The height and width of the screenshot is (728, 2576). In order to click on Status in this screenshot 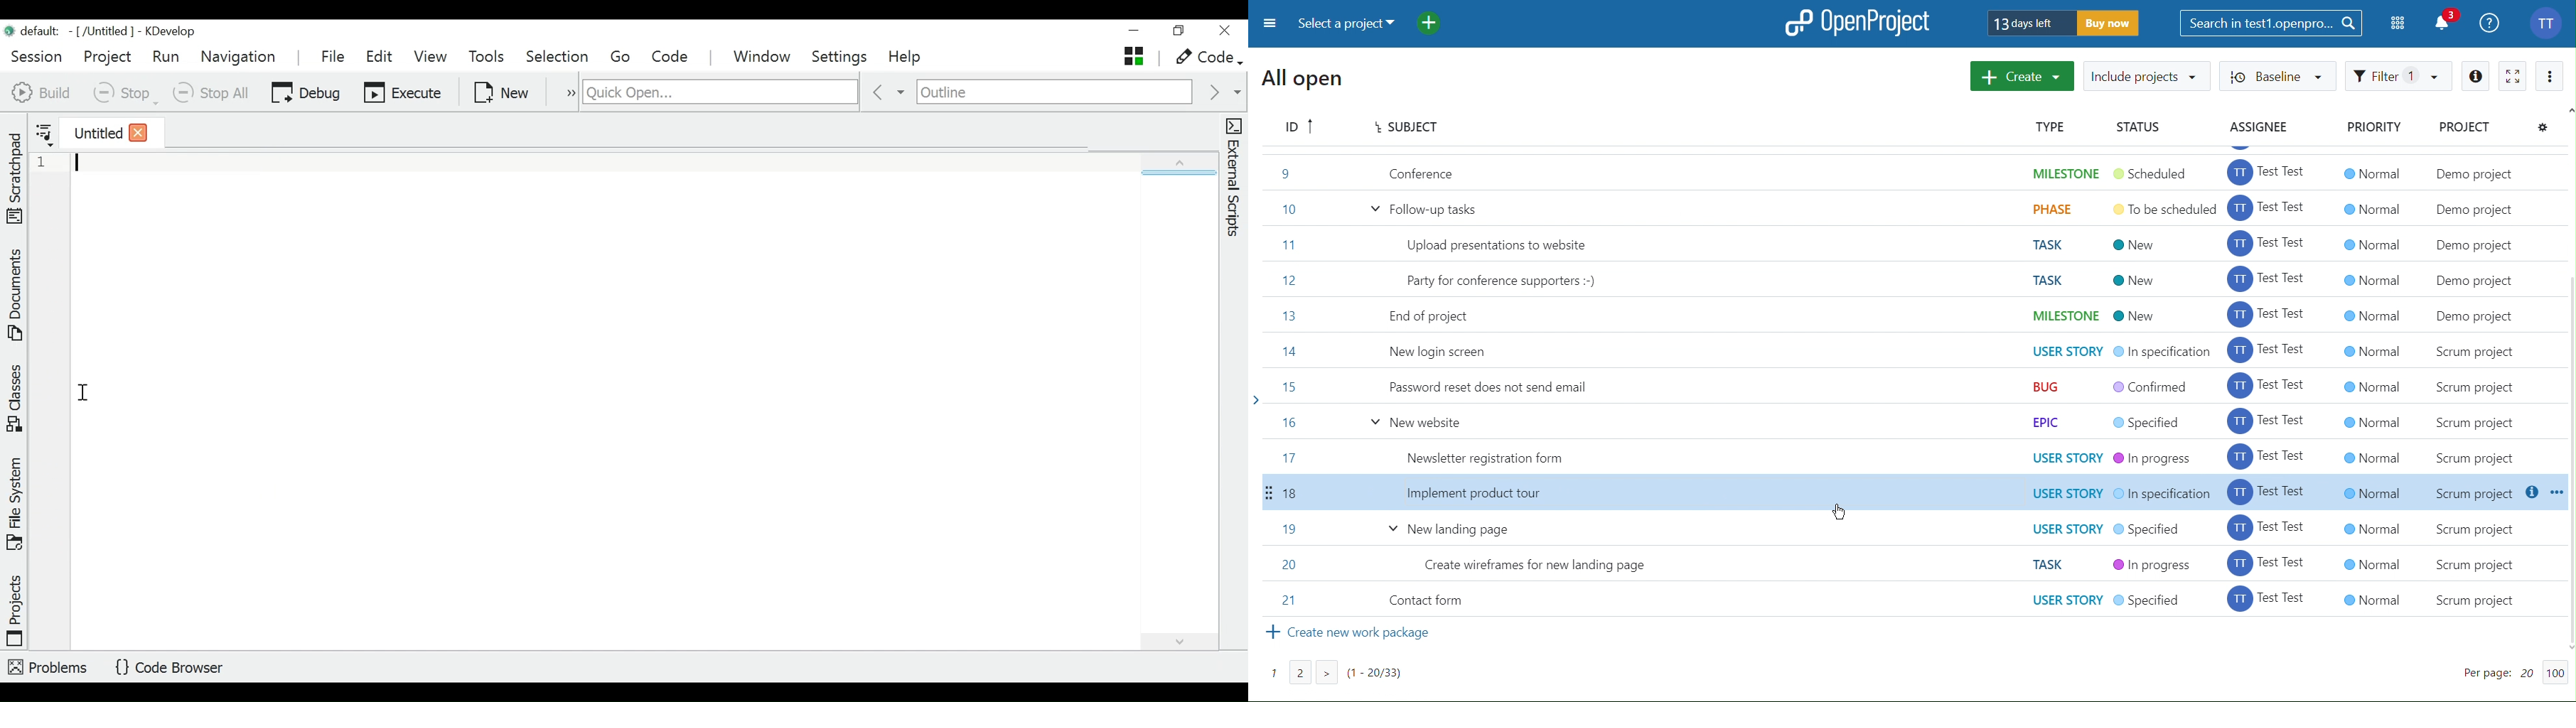, I will do `click(2136, 127)`.